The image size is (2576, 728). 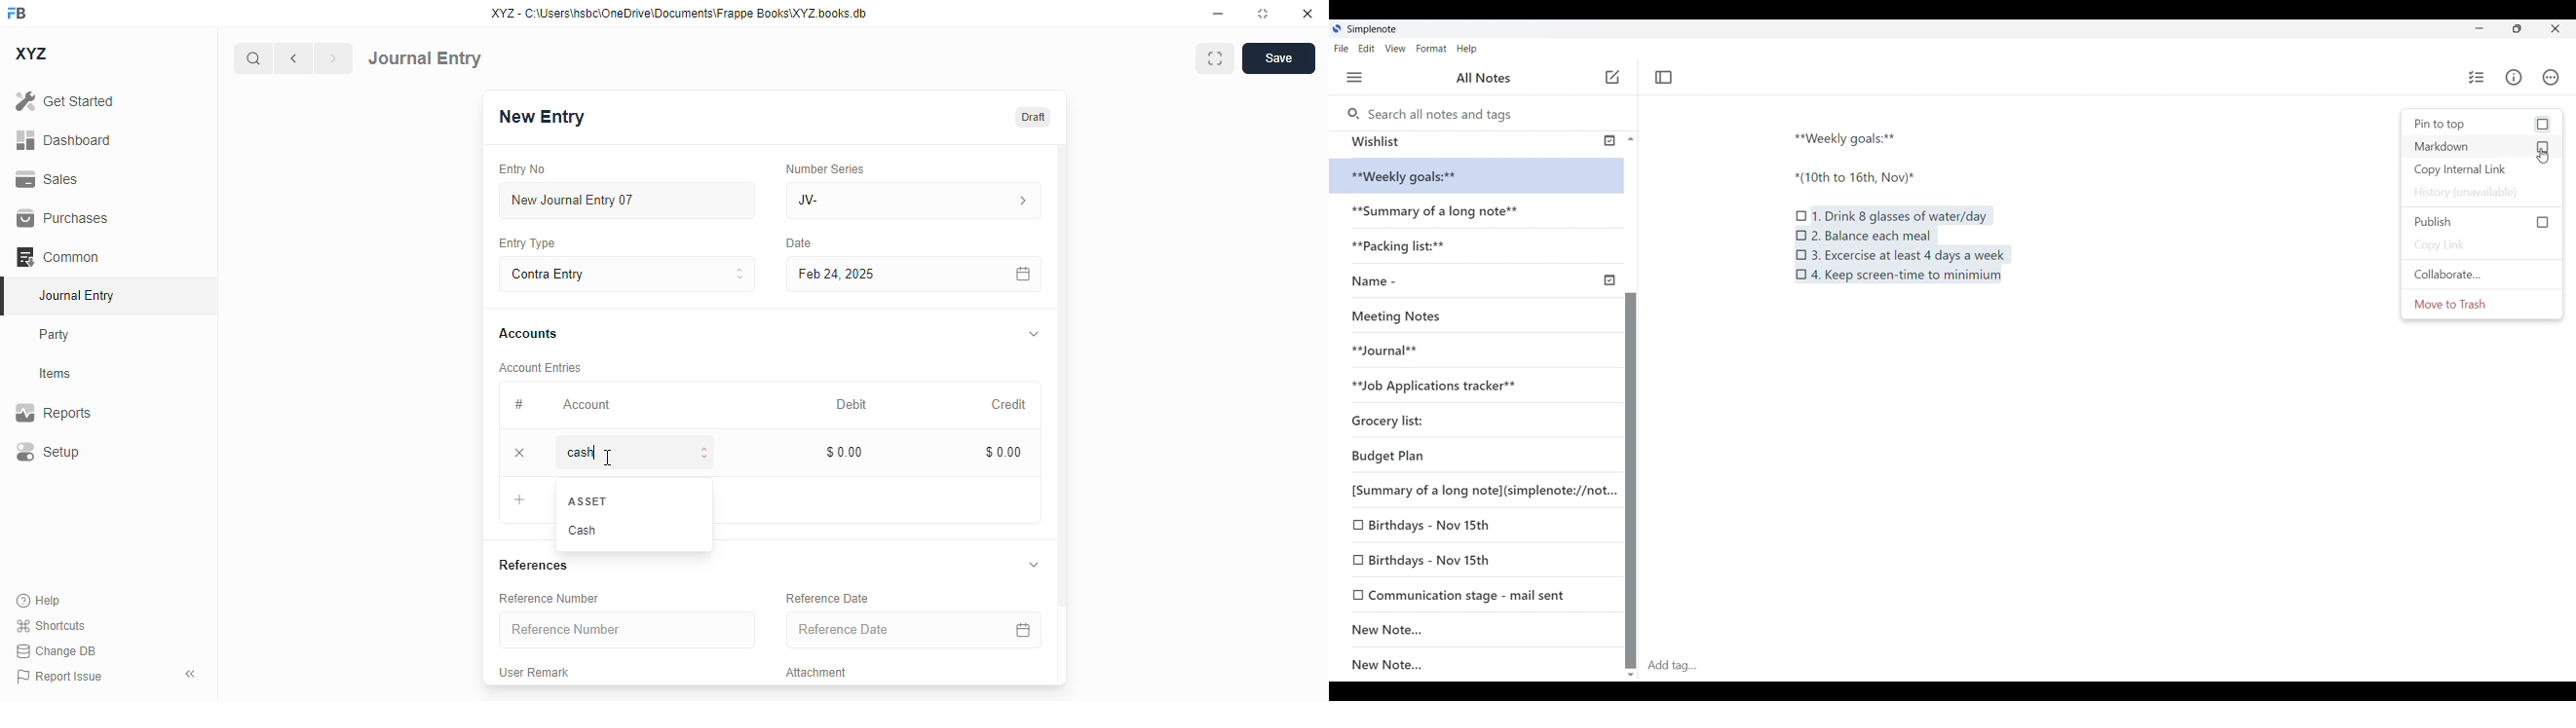 What do you see at coordinates (334, 58) in the screenshot?
I see `next` at bounding box center [334, 58].